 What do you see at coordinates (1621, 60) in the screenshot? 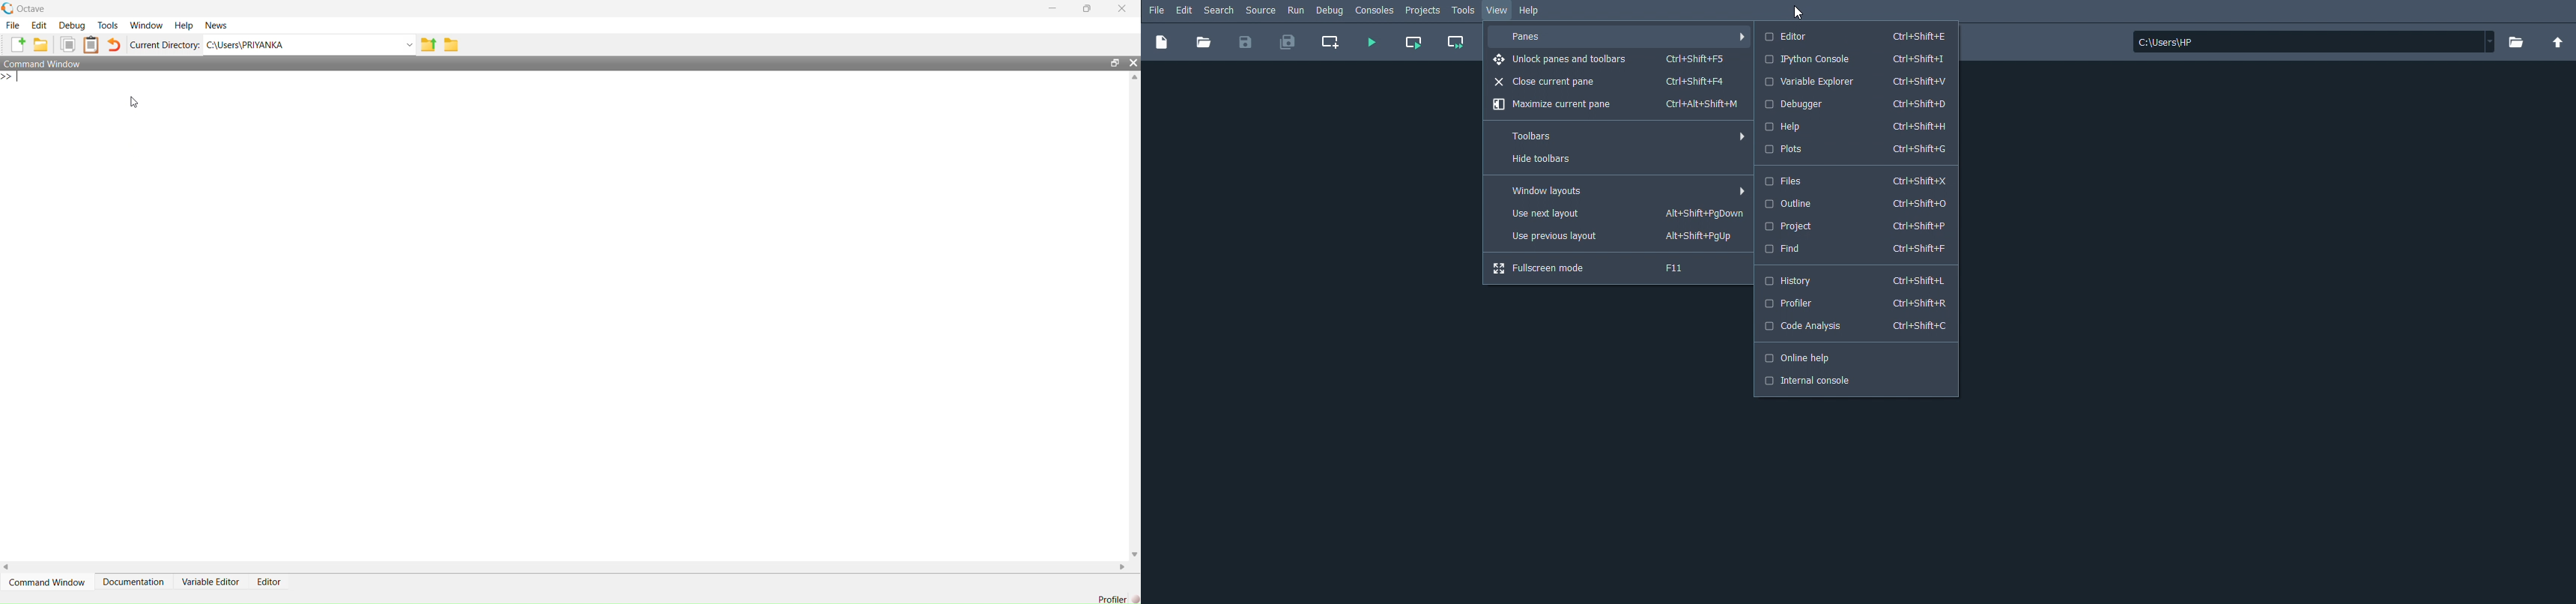
I see `Unlock panes and toolbars` at bounding box center [1621, 60].